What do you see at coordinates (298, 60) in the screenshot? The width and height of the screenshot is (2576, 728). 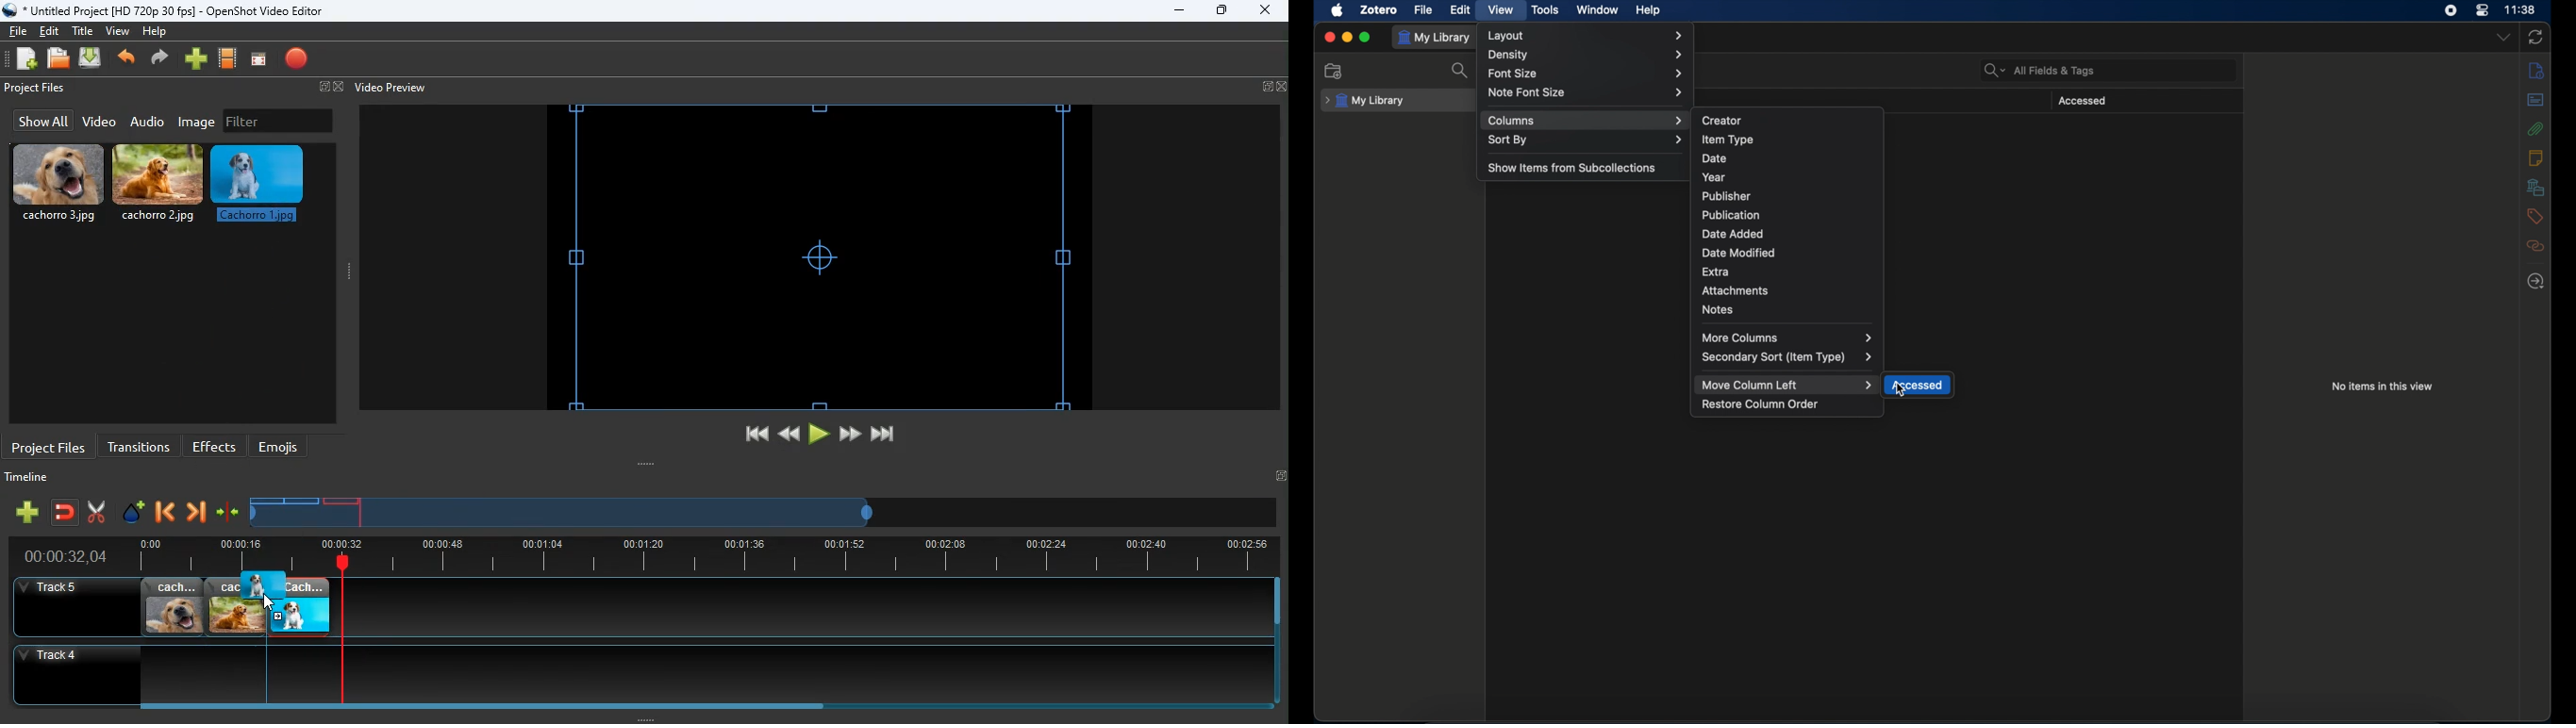 I see `record` at bounding box center [298, 60].